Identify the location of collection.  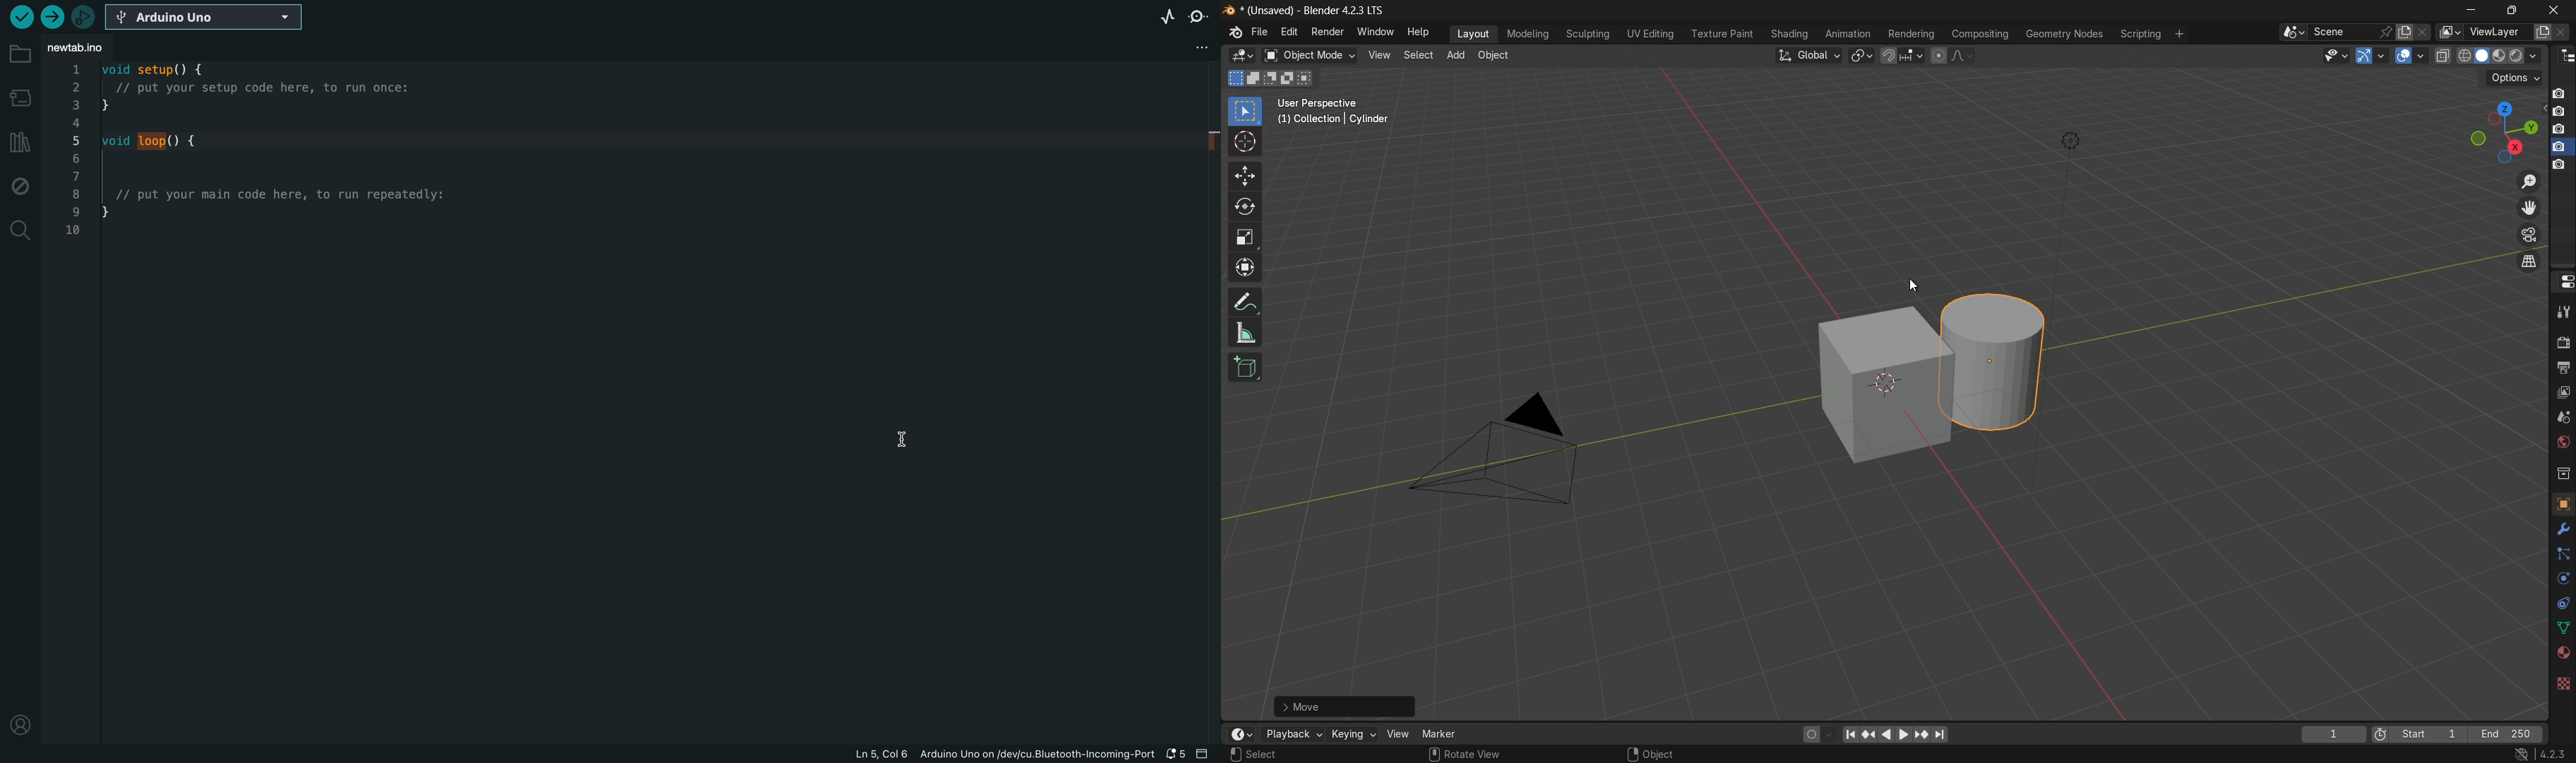
(2560, 473).